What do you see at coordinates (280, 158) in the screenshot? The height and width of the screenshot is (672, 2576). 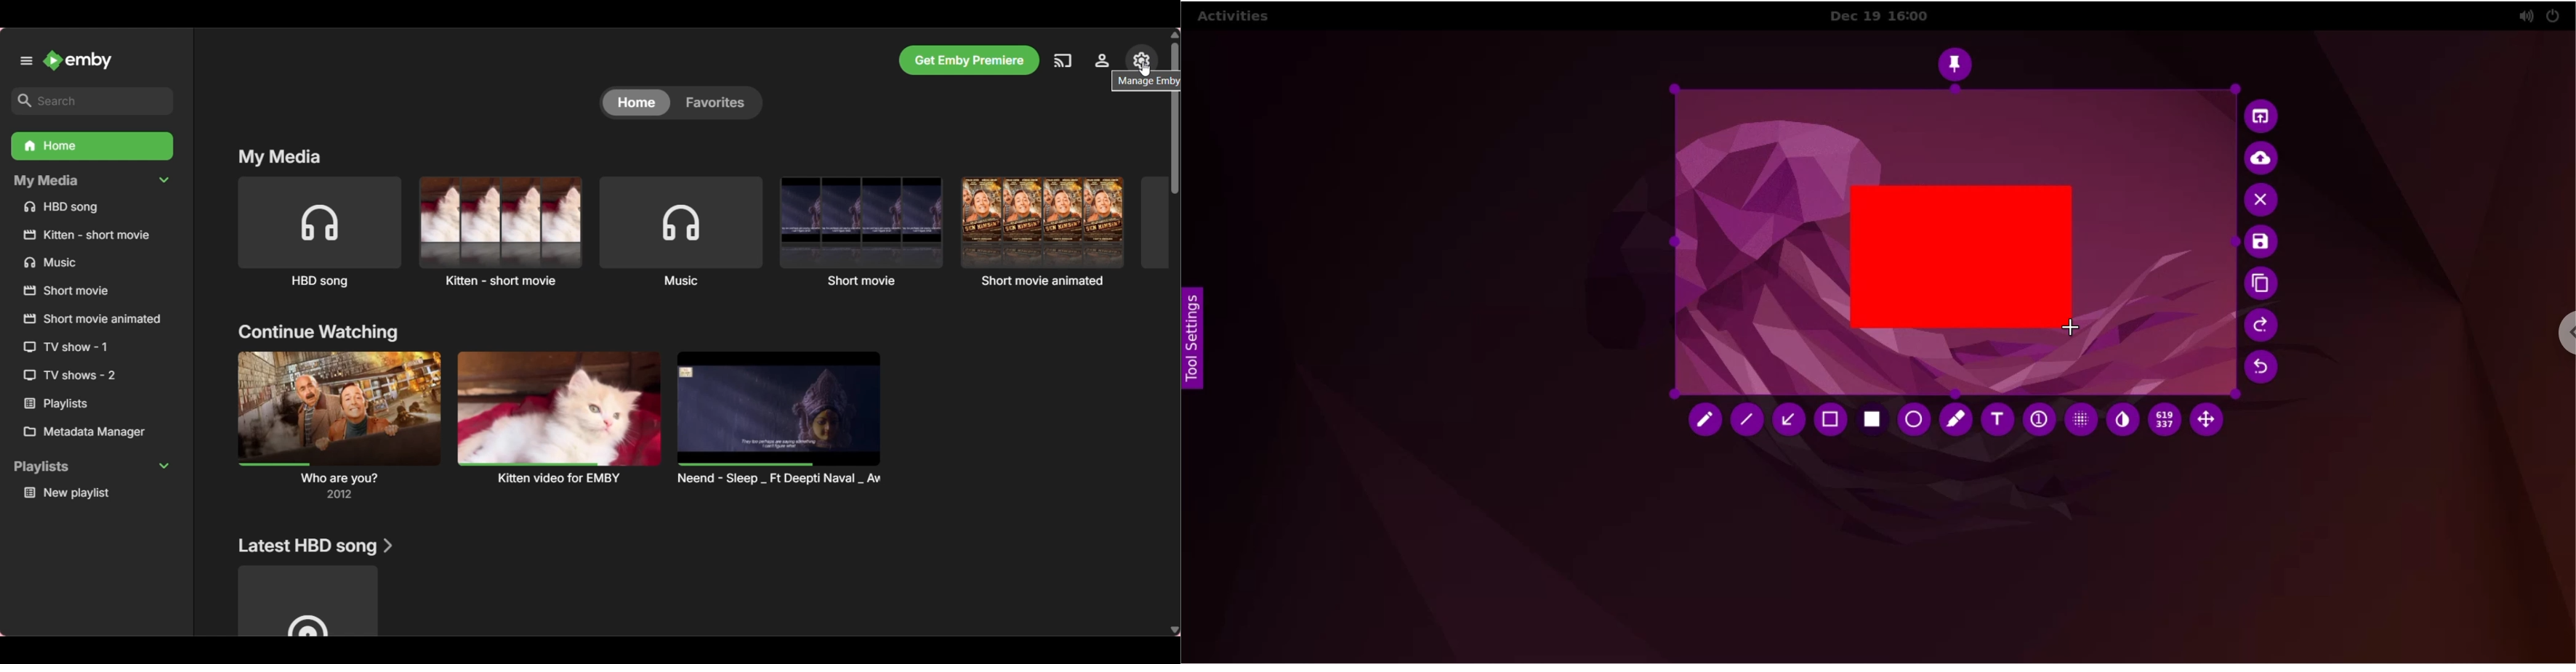 I see `My media` at bounding box center [280, 158].